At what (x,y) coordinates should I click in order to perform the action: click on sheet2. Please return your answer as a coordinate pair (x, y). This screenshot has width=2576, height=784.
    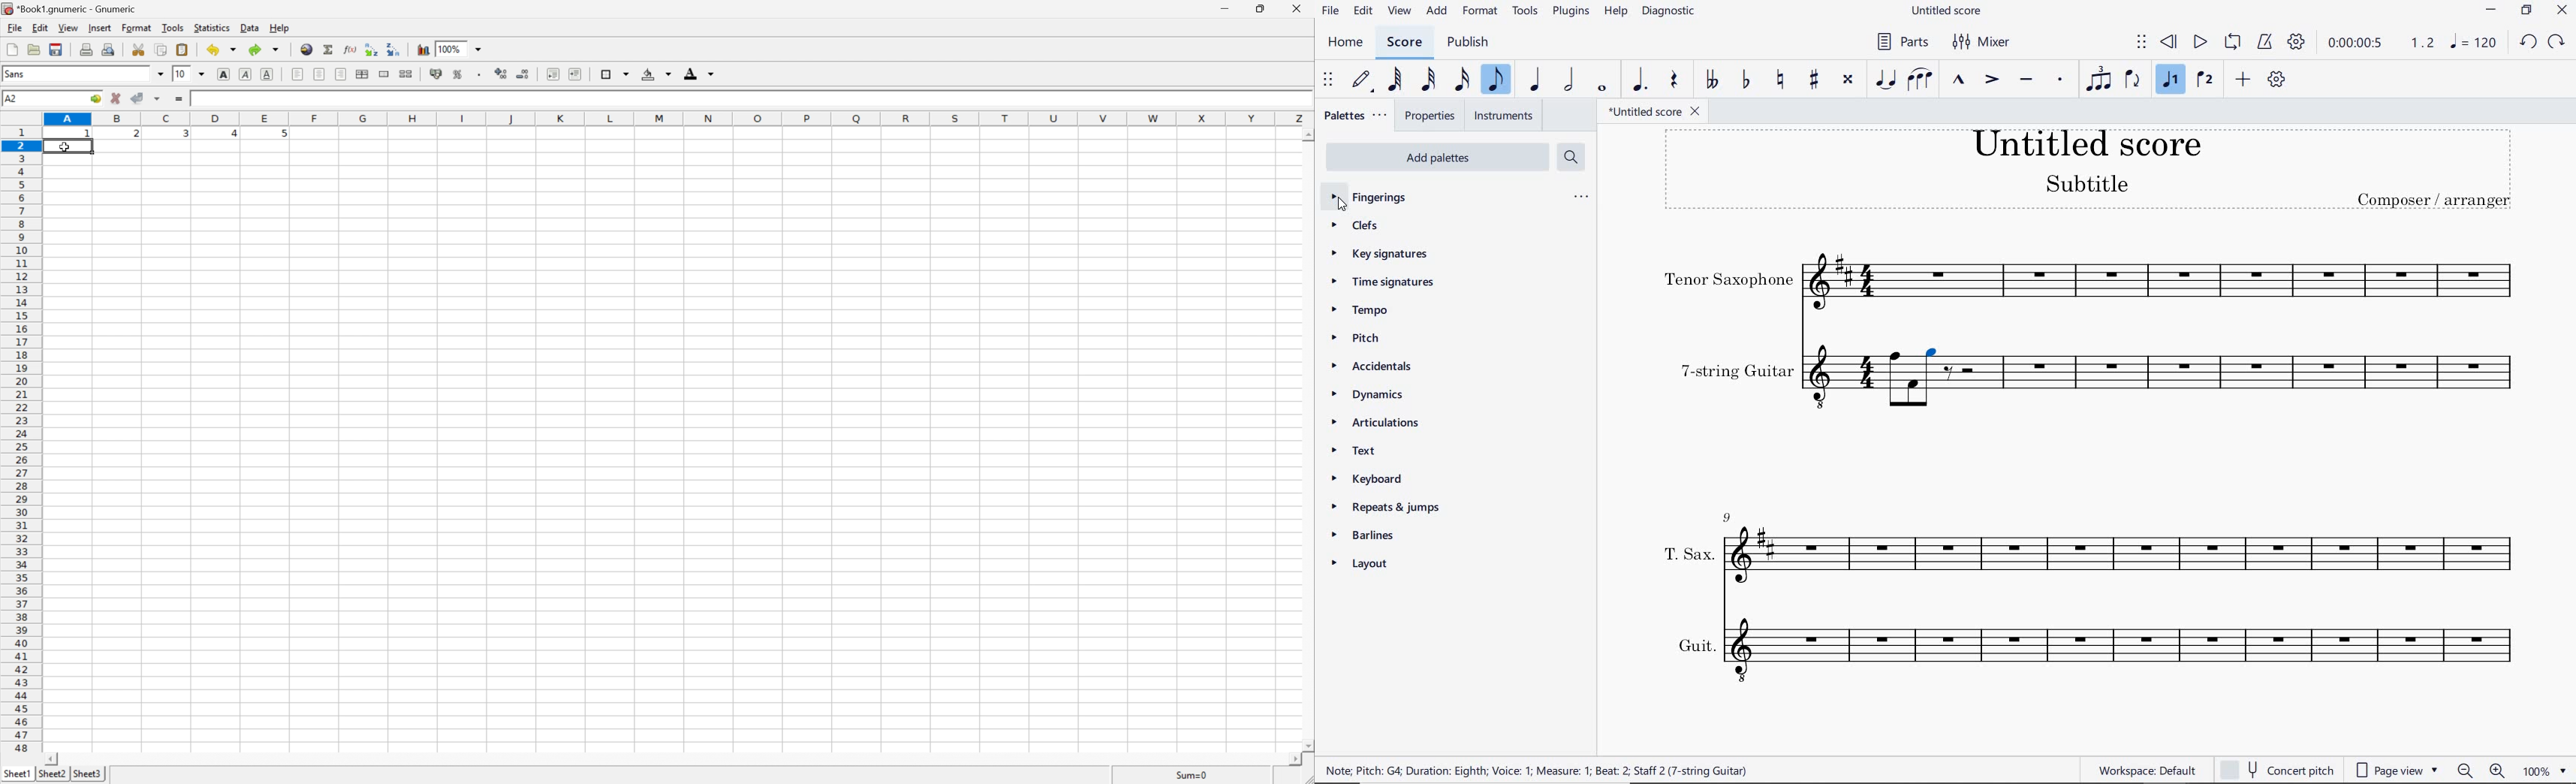
    Looking at the image, I should click on (53, 777).